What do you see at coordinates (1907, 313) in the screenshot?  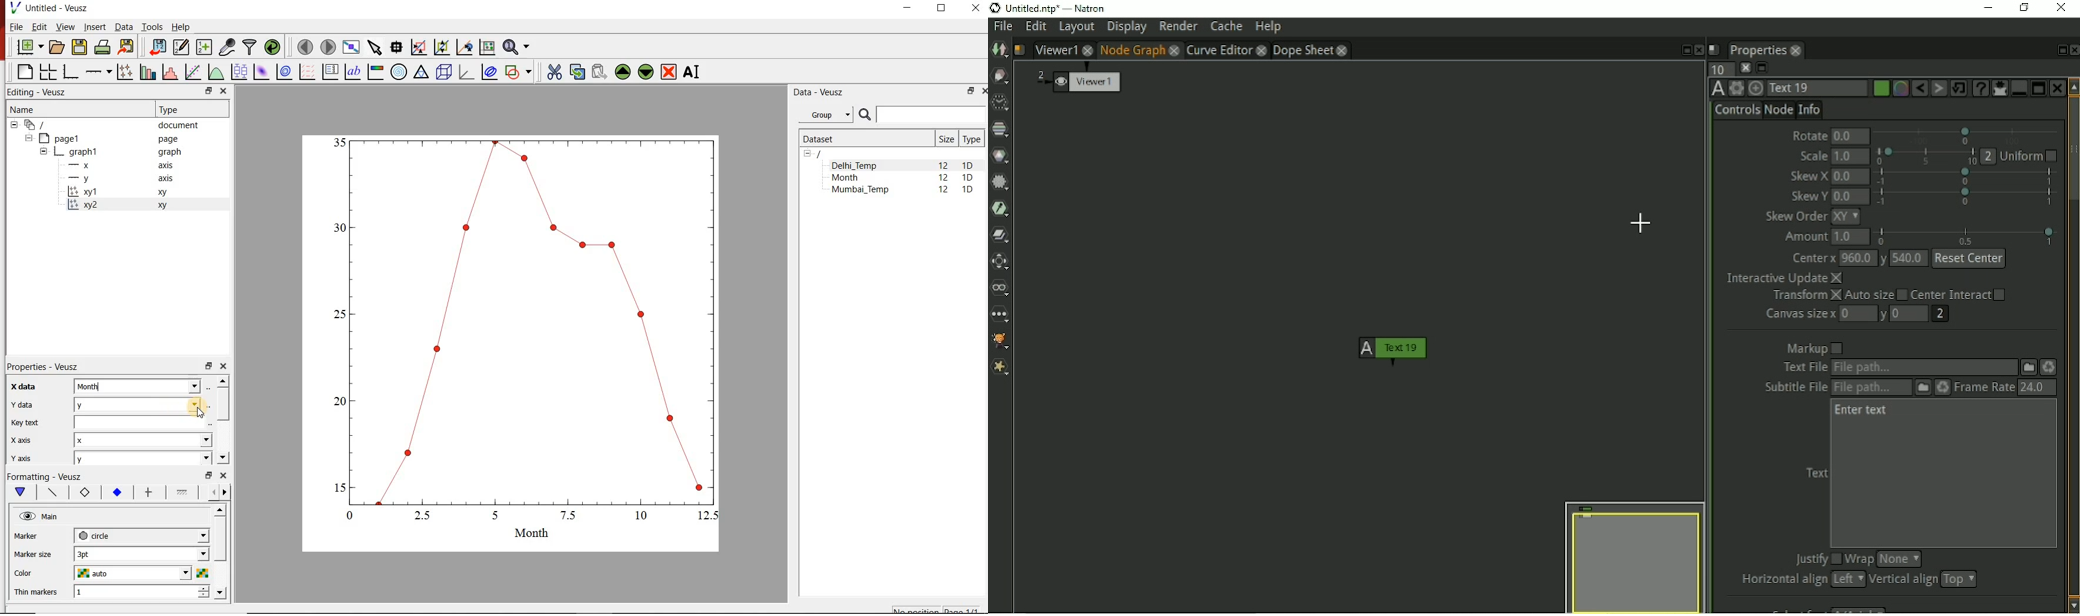 I see `0` at bounding box center [1907, 313].